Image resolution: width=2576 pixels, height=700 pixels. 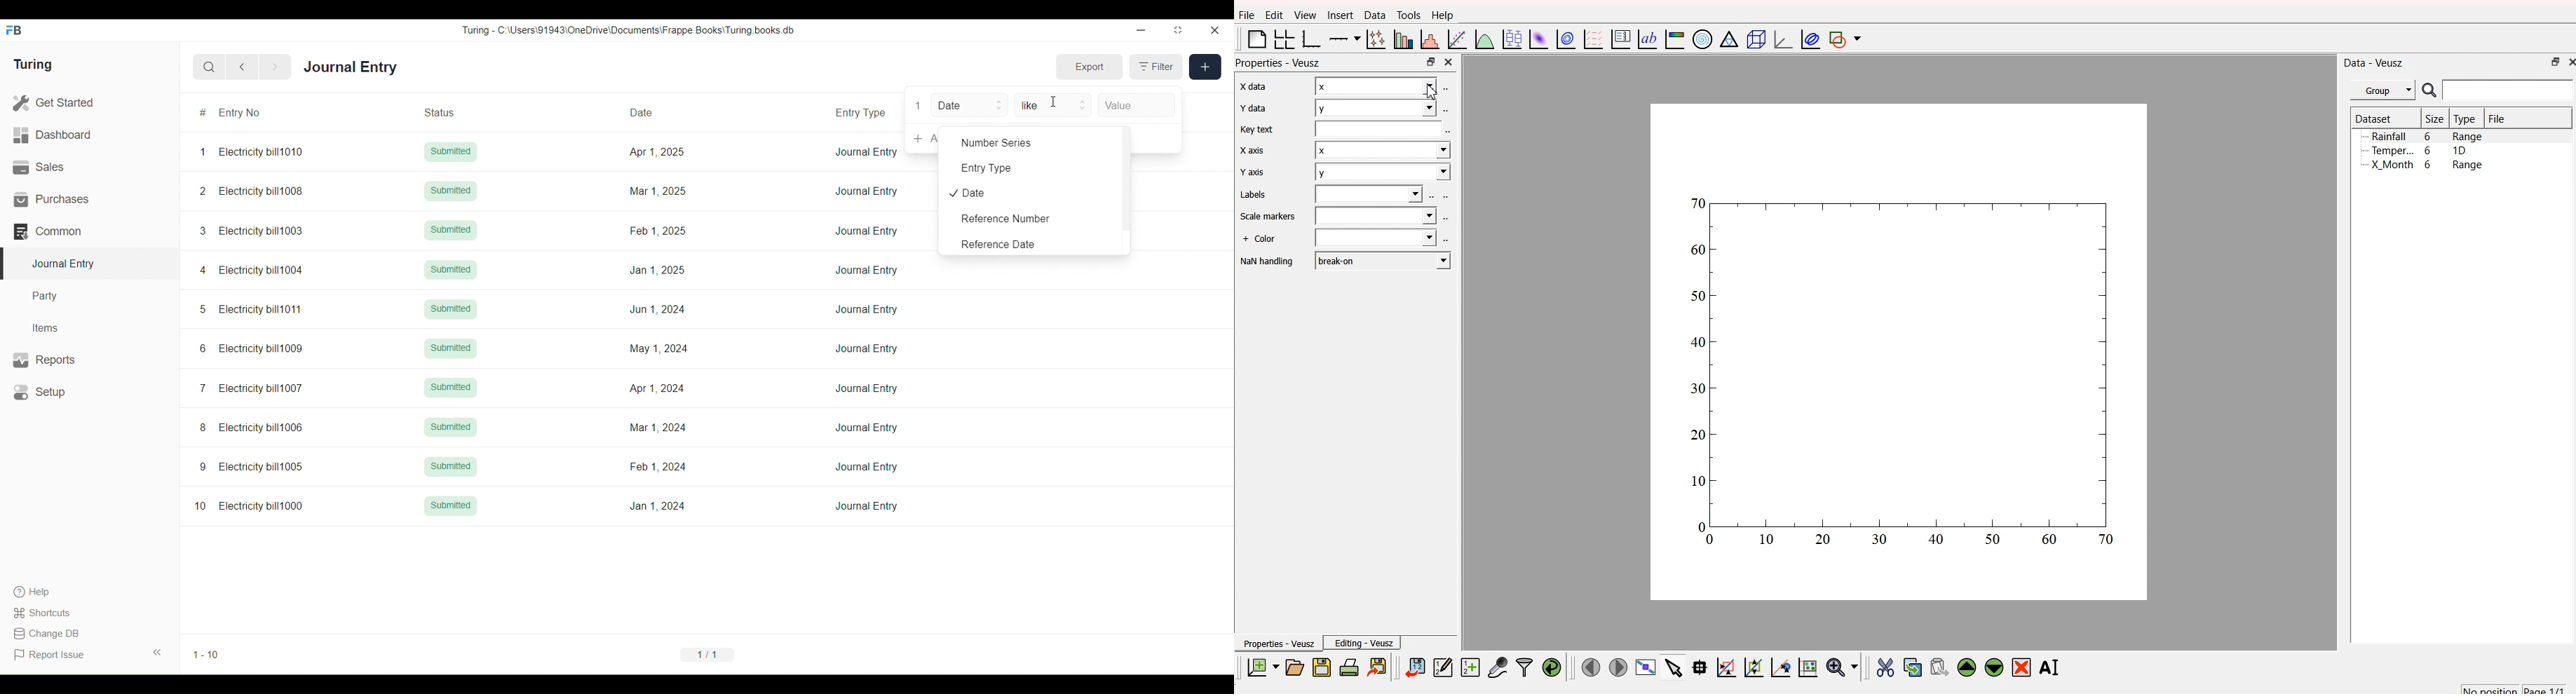 What do you see at coordinates (451, 309) in the screenshot?
I see `Submitted` at bounding box center [451, 309].